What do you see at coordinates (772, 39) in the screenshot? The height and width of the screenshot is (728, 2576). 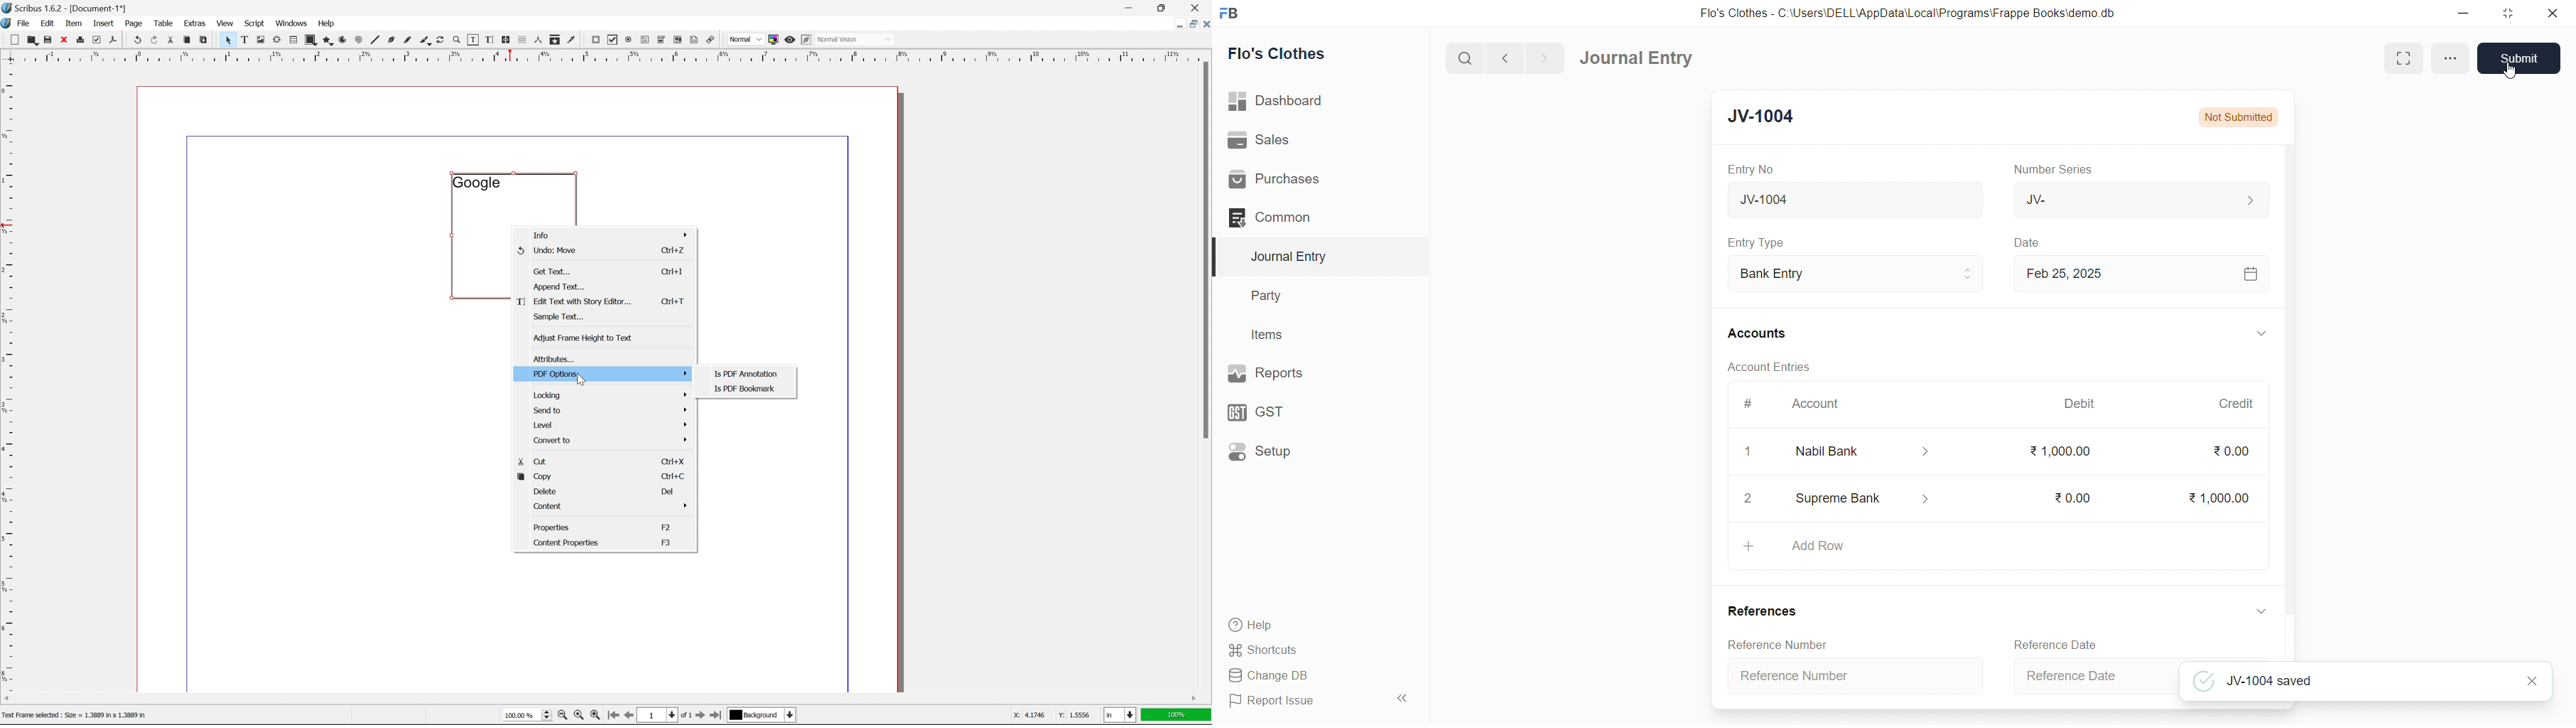 I see `toggle color management system` at bounding box center [772, 39].